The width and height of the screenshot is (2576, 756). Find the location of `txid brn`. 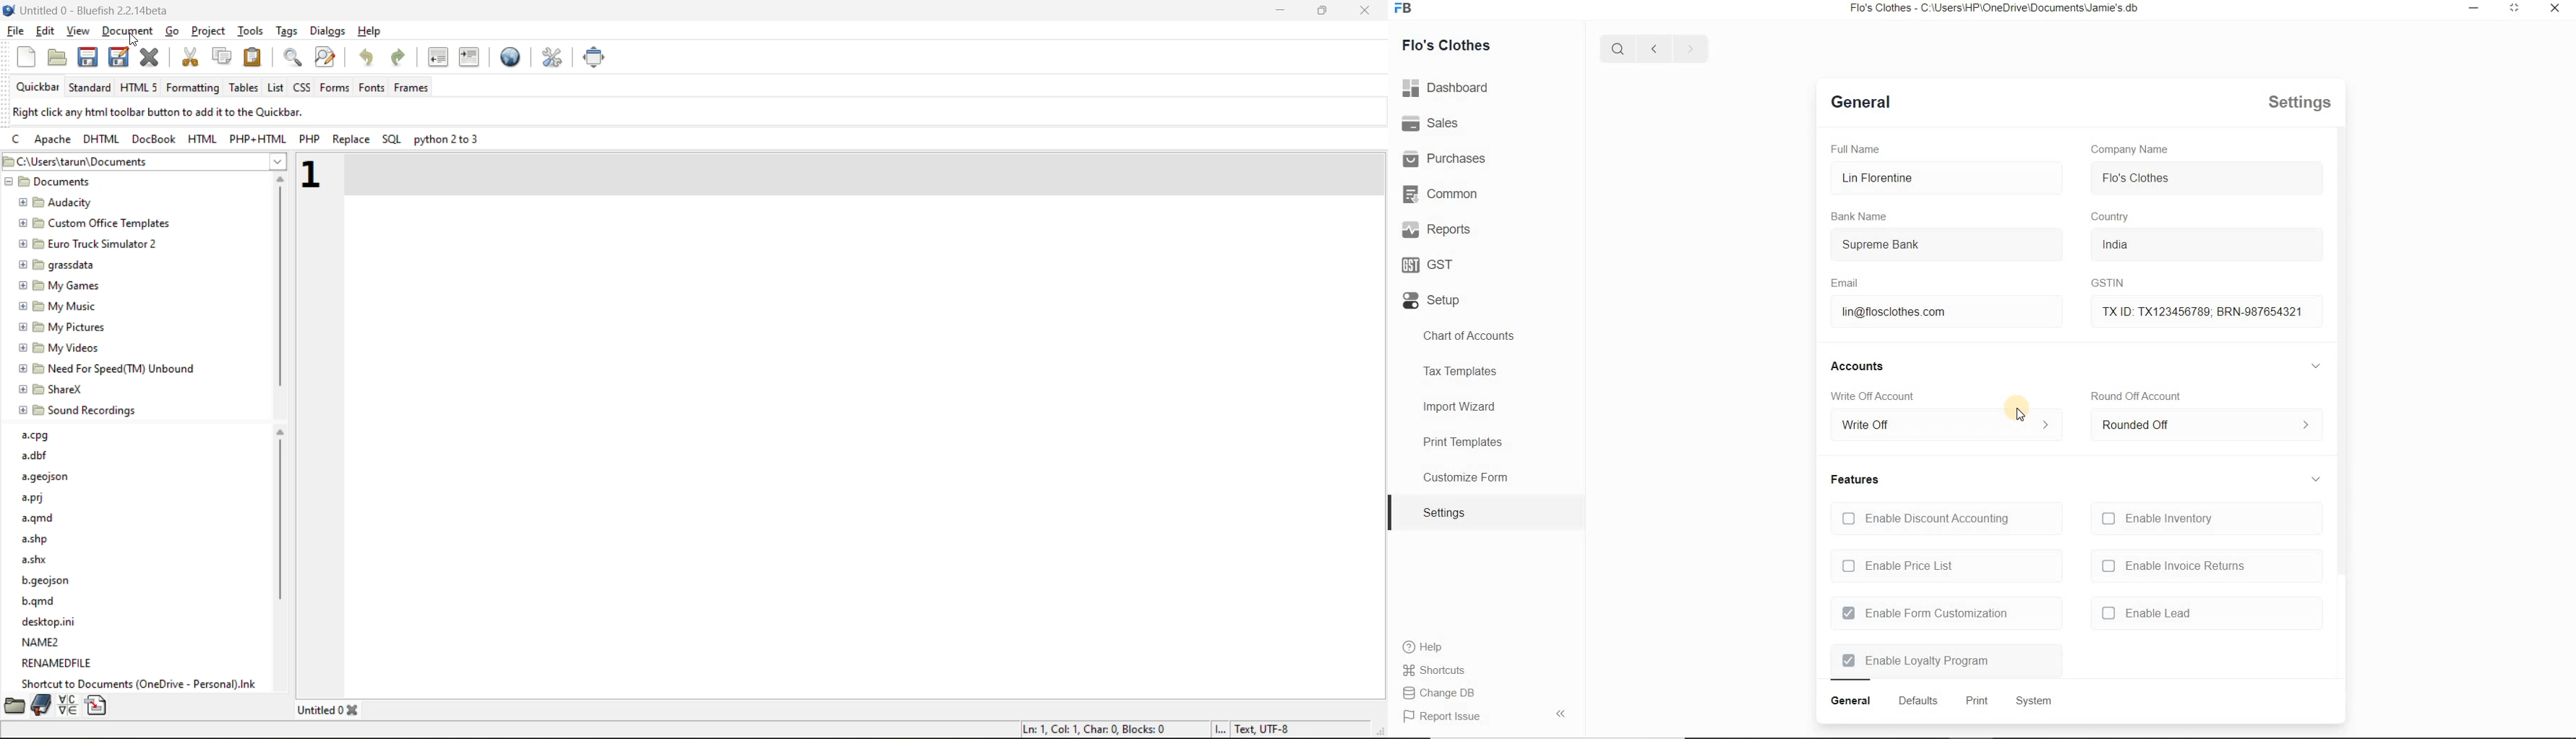

txid brn is located at coordinates (2195, 310).